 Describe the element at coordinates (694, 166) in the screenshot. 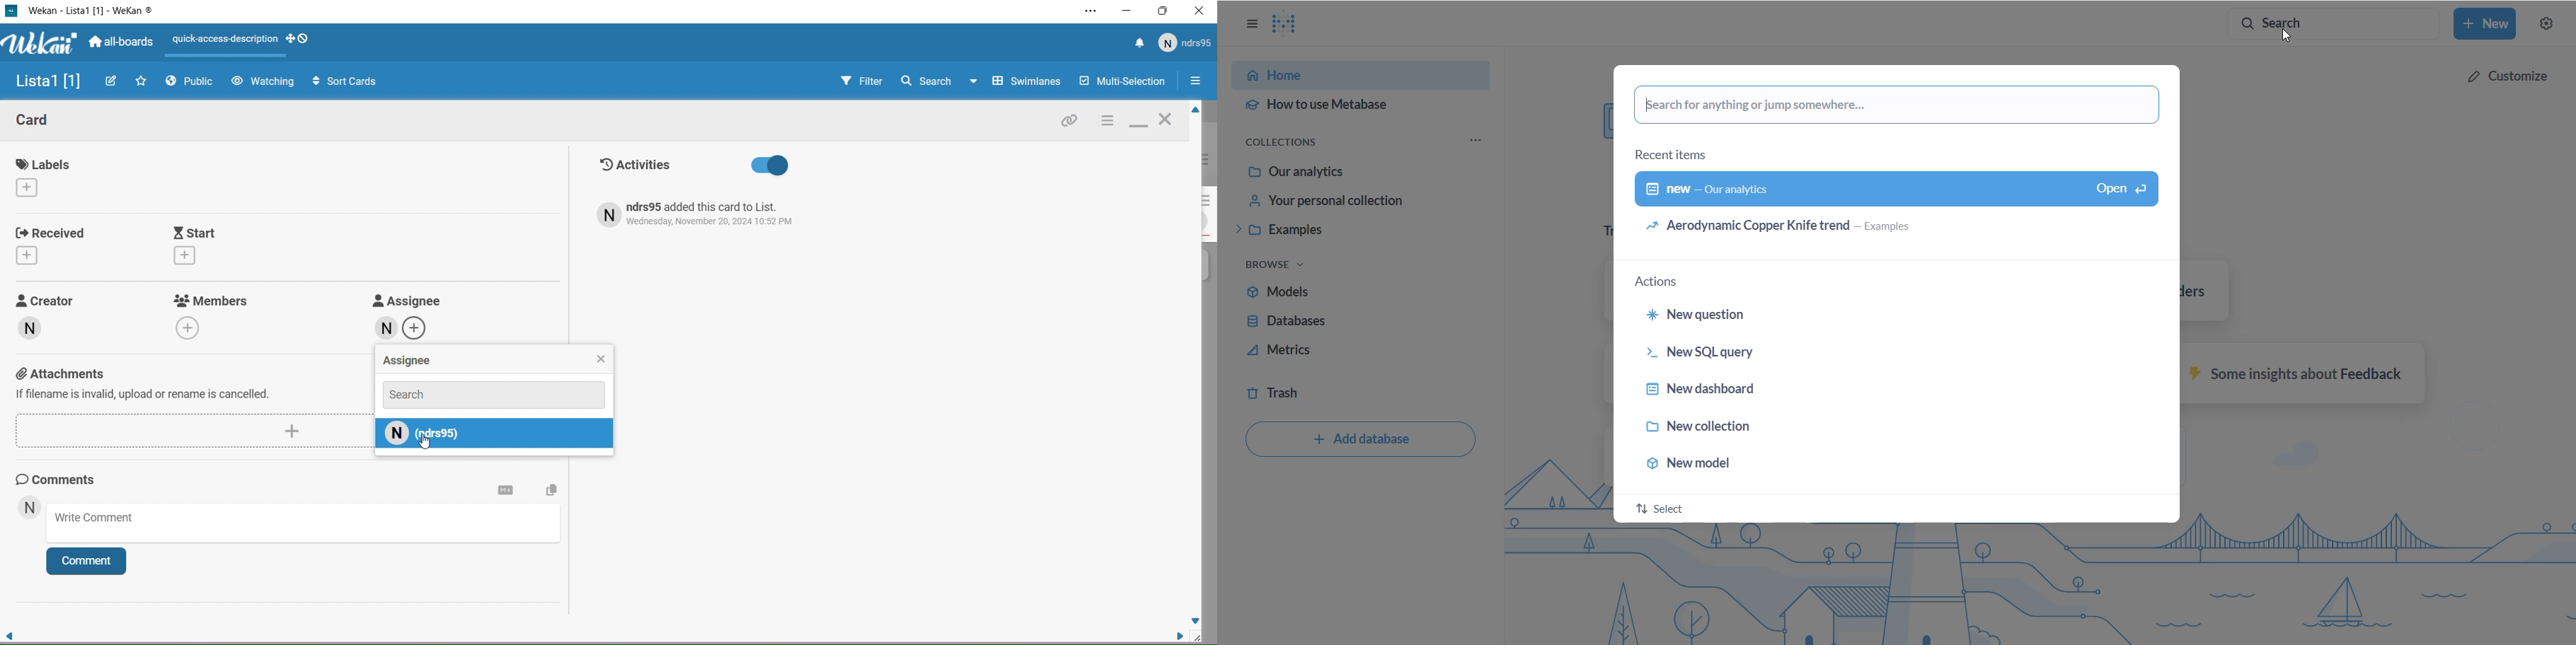

I see `Activities` at that location.